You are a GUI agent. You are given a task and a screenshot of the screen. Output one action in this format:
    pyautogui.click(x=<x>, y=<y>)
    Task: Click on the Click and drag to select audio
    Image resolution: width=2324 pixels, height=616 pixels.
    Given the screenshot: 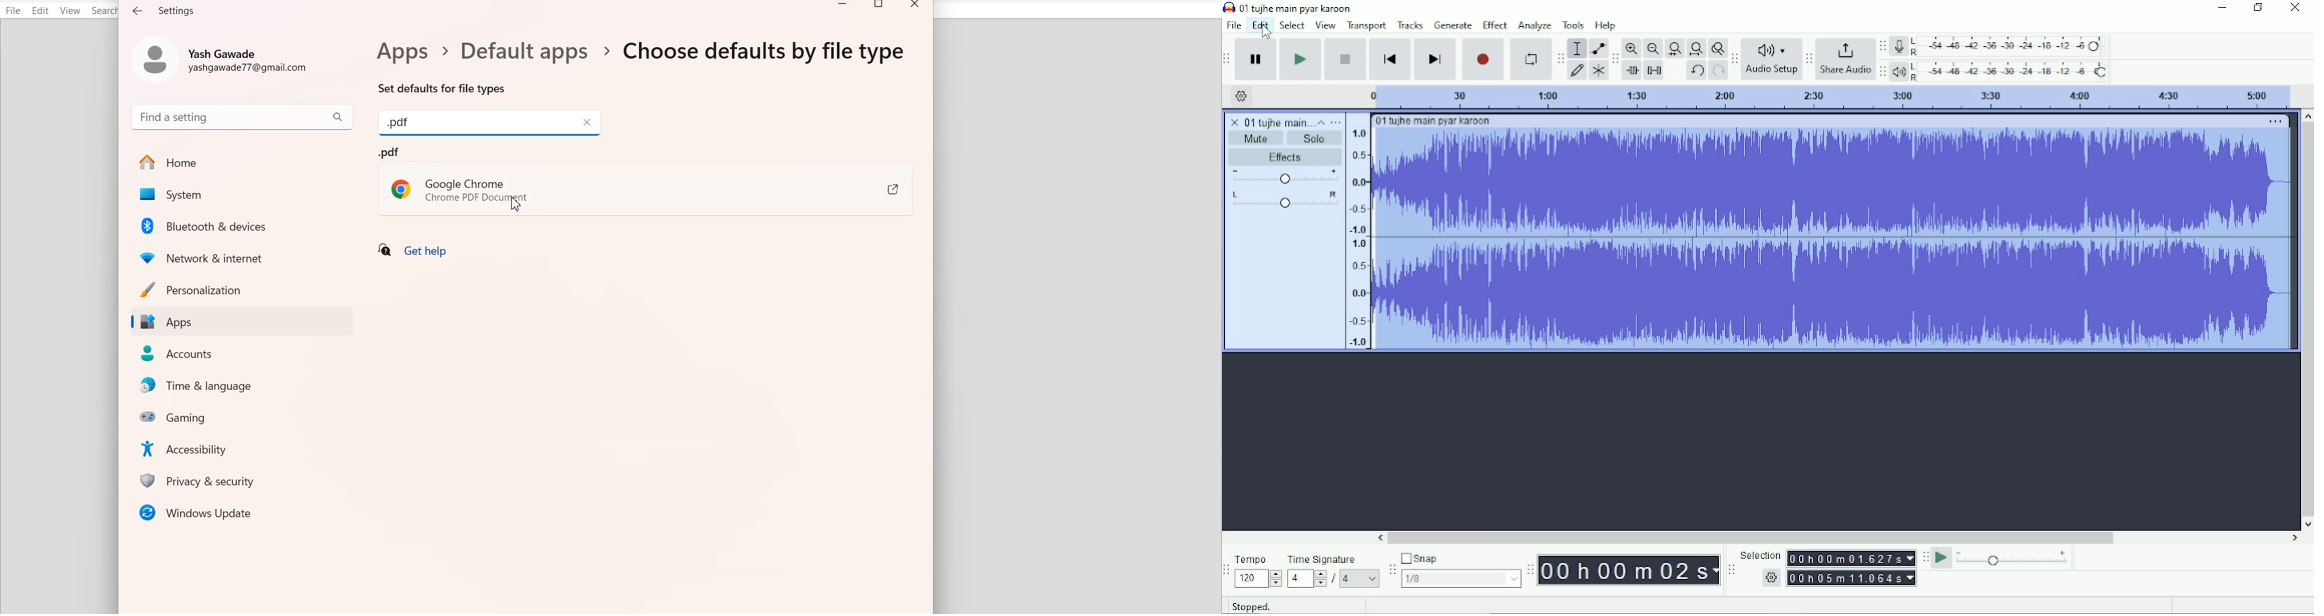 What is the action you would take?
    pyautogui.click(x=1489, y=606)
    